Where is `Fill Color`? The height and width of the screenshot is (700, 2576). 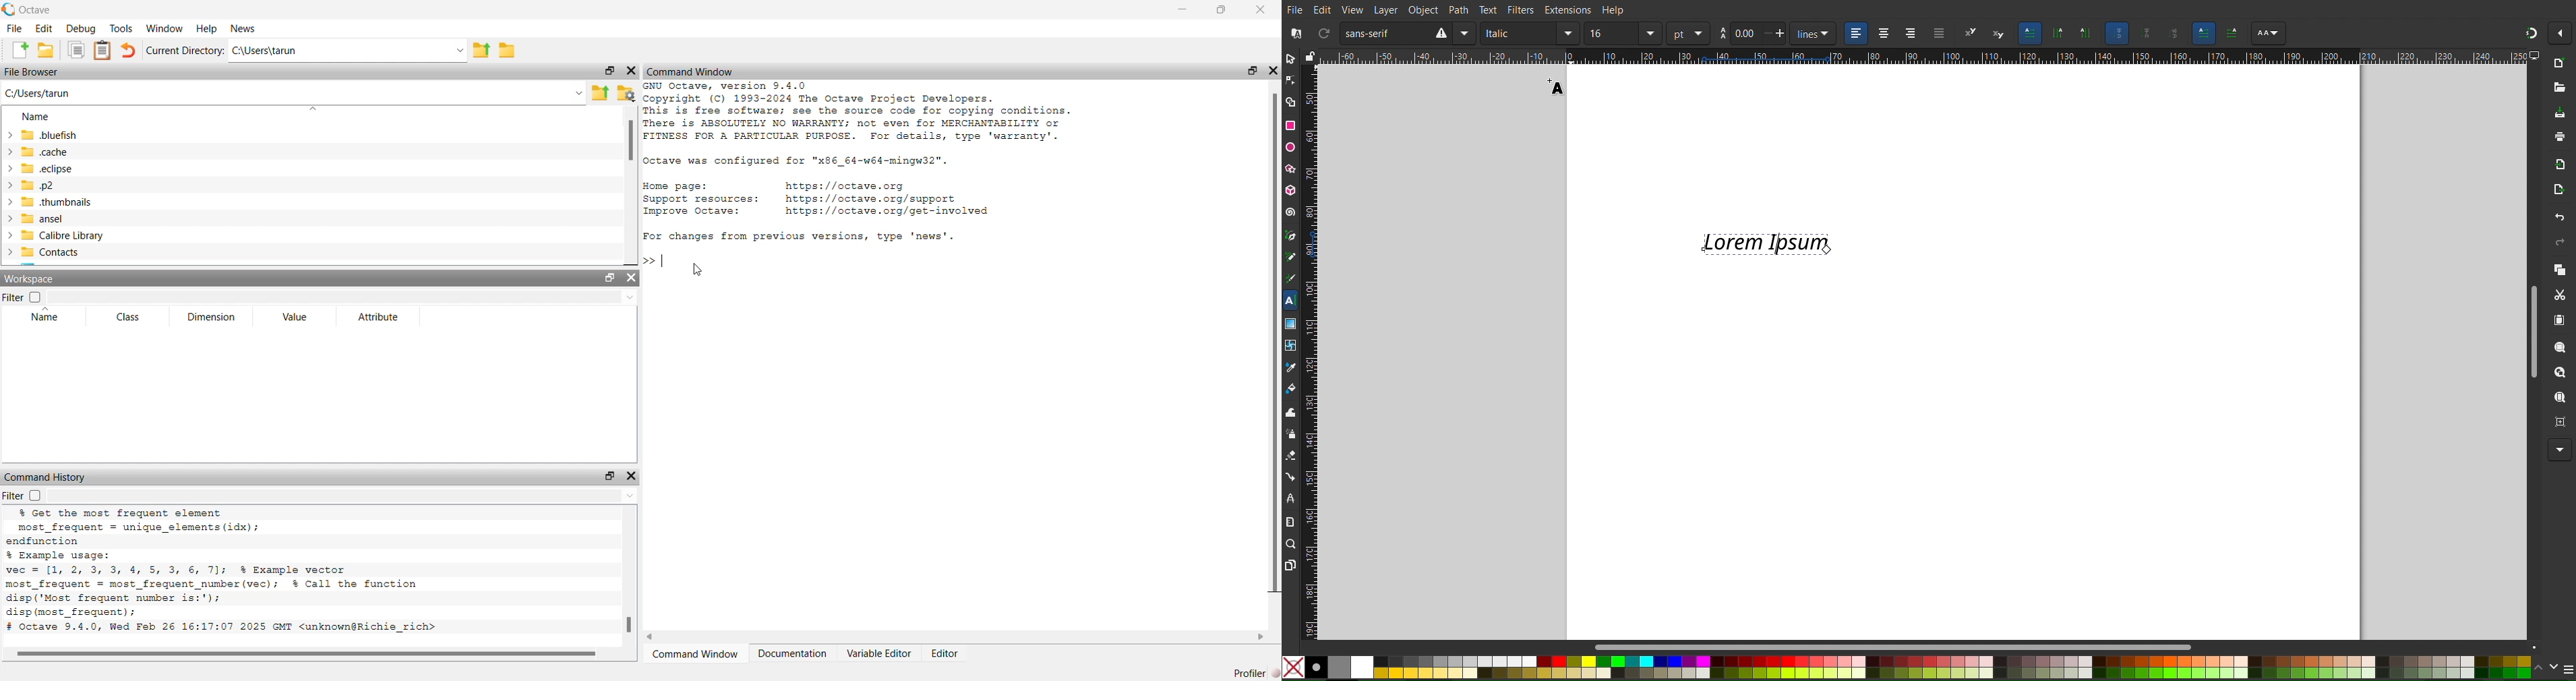
Fill Color is located at coordinates (1291, 388).